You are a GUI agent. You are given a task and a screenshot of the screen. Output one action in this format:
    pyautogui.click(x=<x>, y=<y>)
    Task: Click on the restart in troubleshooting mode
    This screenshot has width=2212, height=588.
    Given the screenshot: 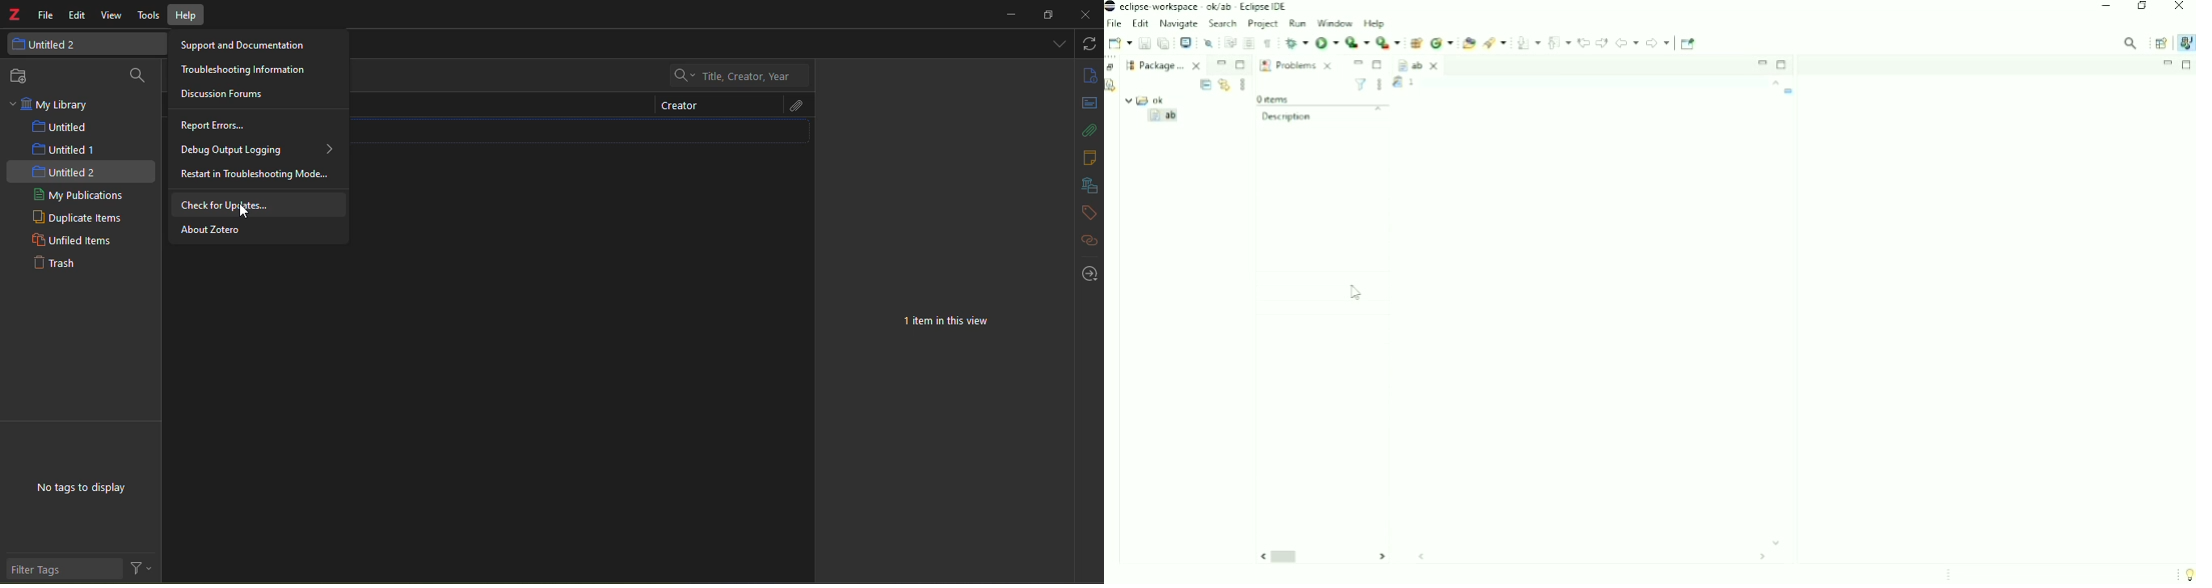 What is the action you would take?
    pyautogui.click(x=255, y=174)
    